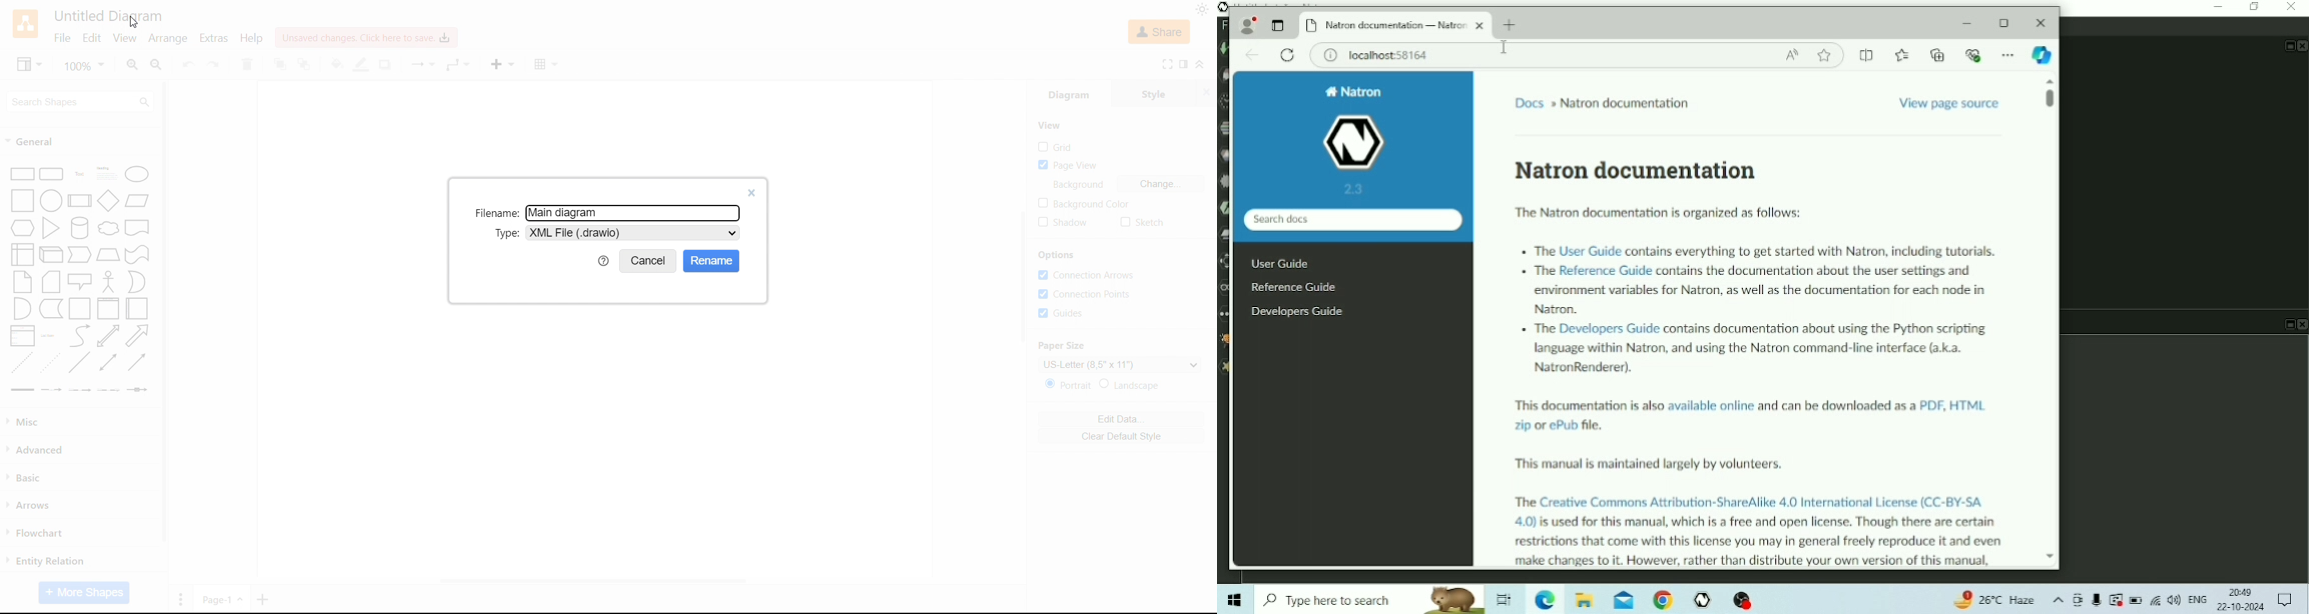 The width and height of the screenshot is (2324, 616). What do you see at coordinates (336, 64) in the screenshot?
I see `Fill colour ` at bounding box center [336, 64].